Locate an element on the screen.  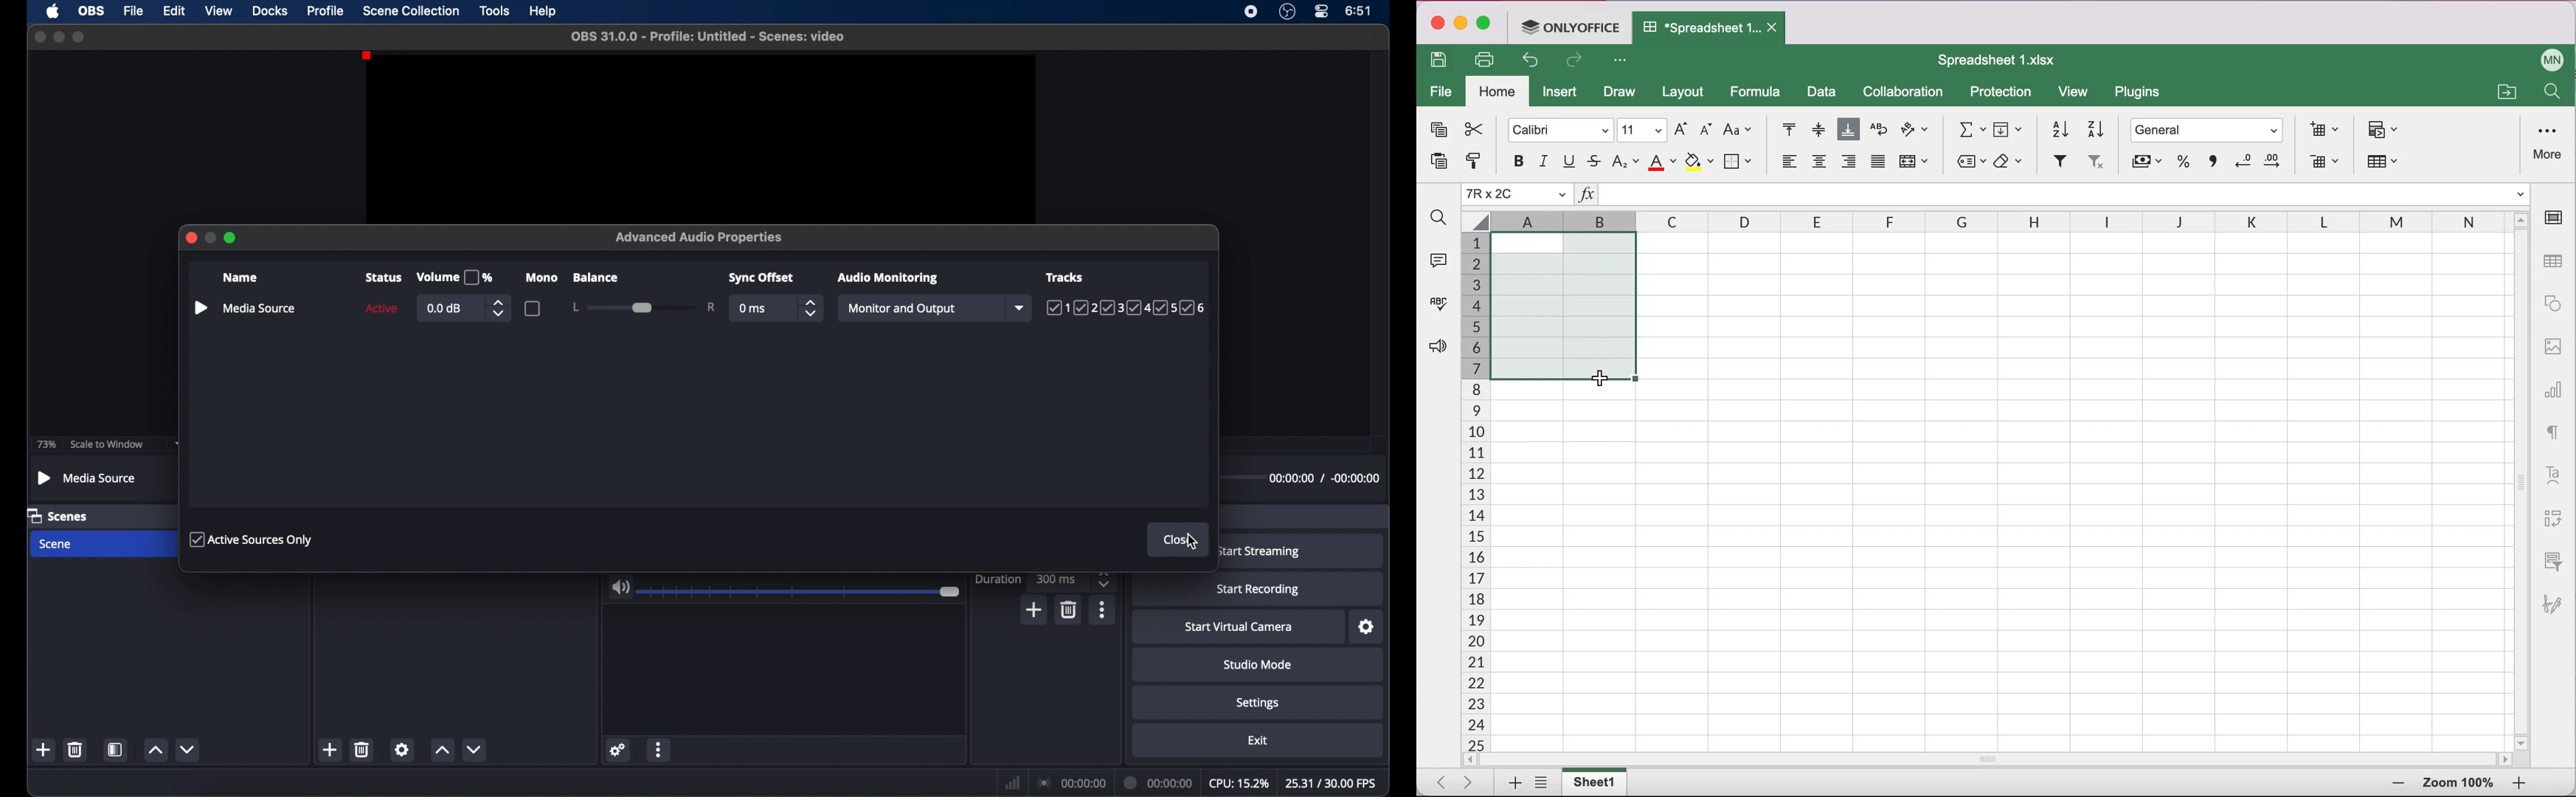
orientation is located at coordinates (1915, 131).